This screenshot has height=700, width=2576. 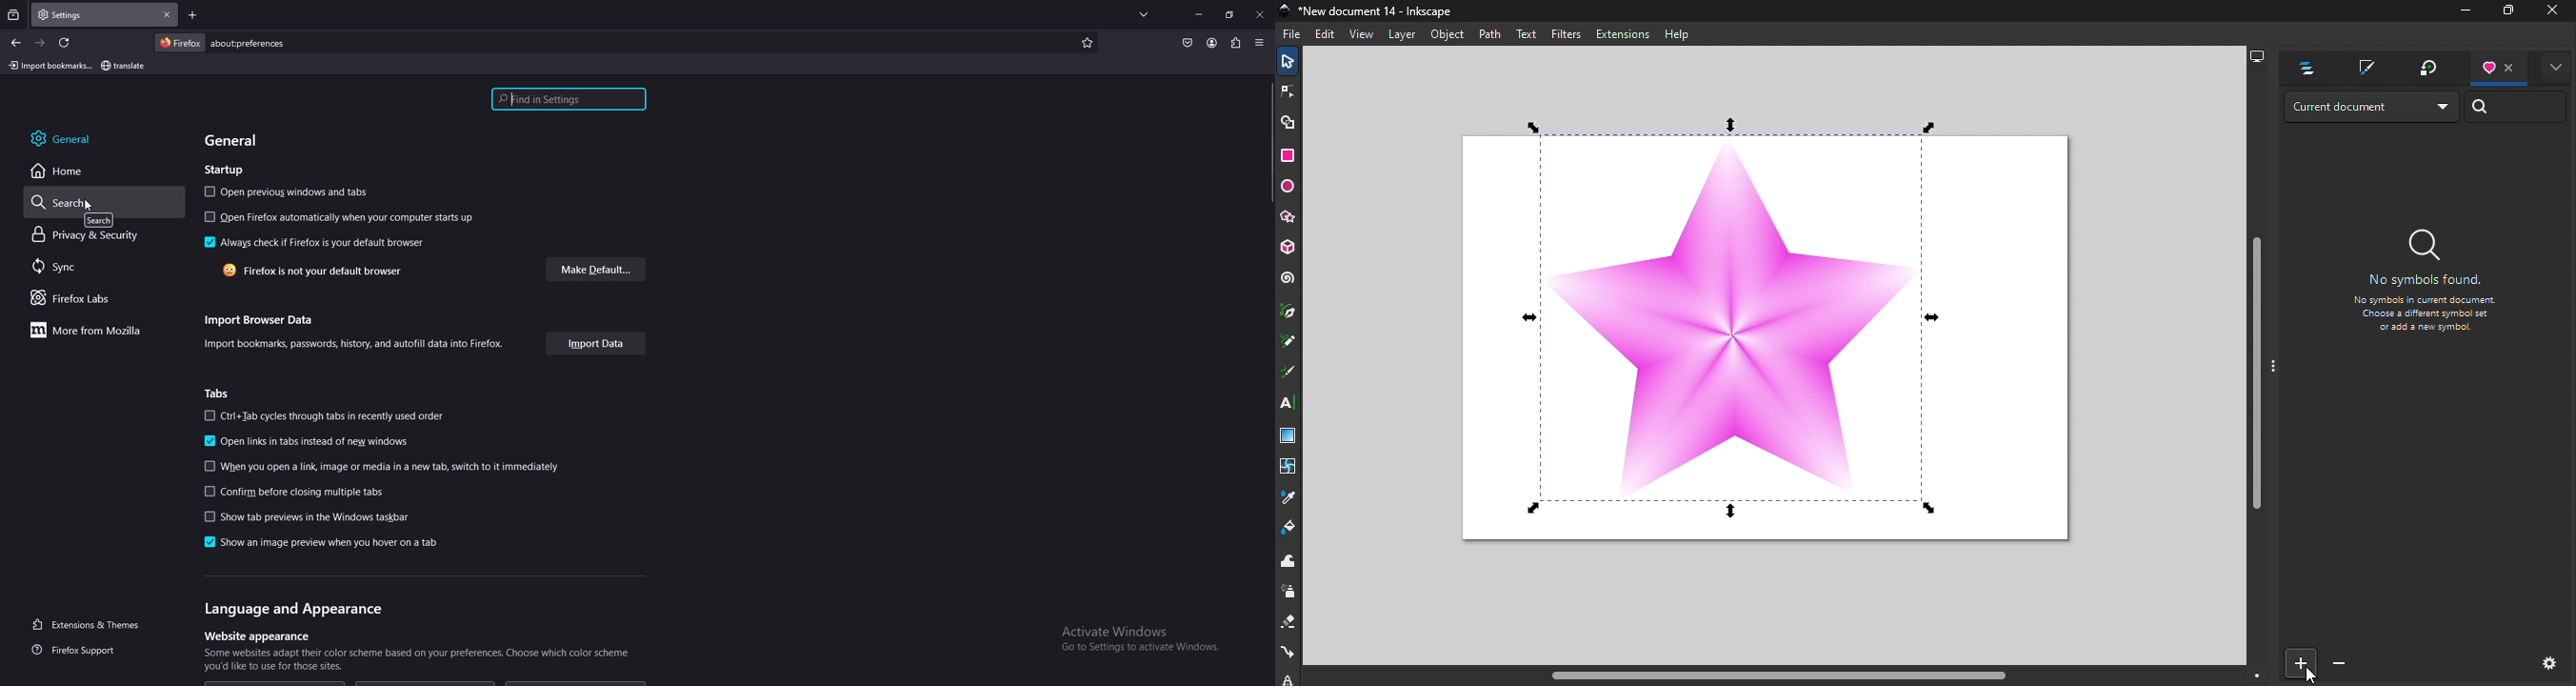 What do you see at coordinates (1371, 10) in the screenshot?
I see `Document name` at bounding box center [1371, 10].